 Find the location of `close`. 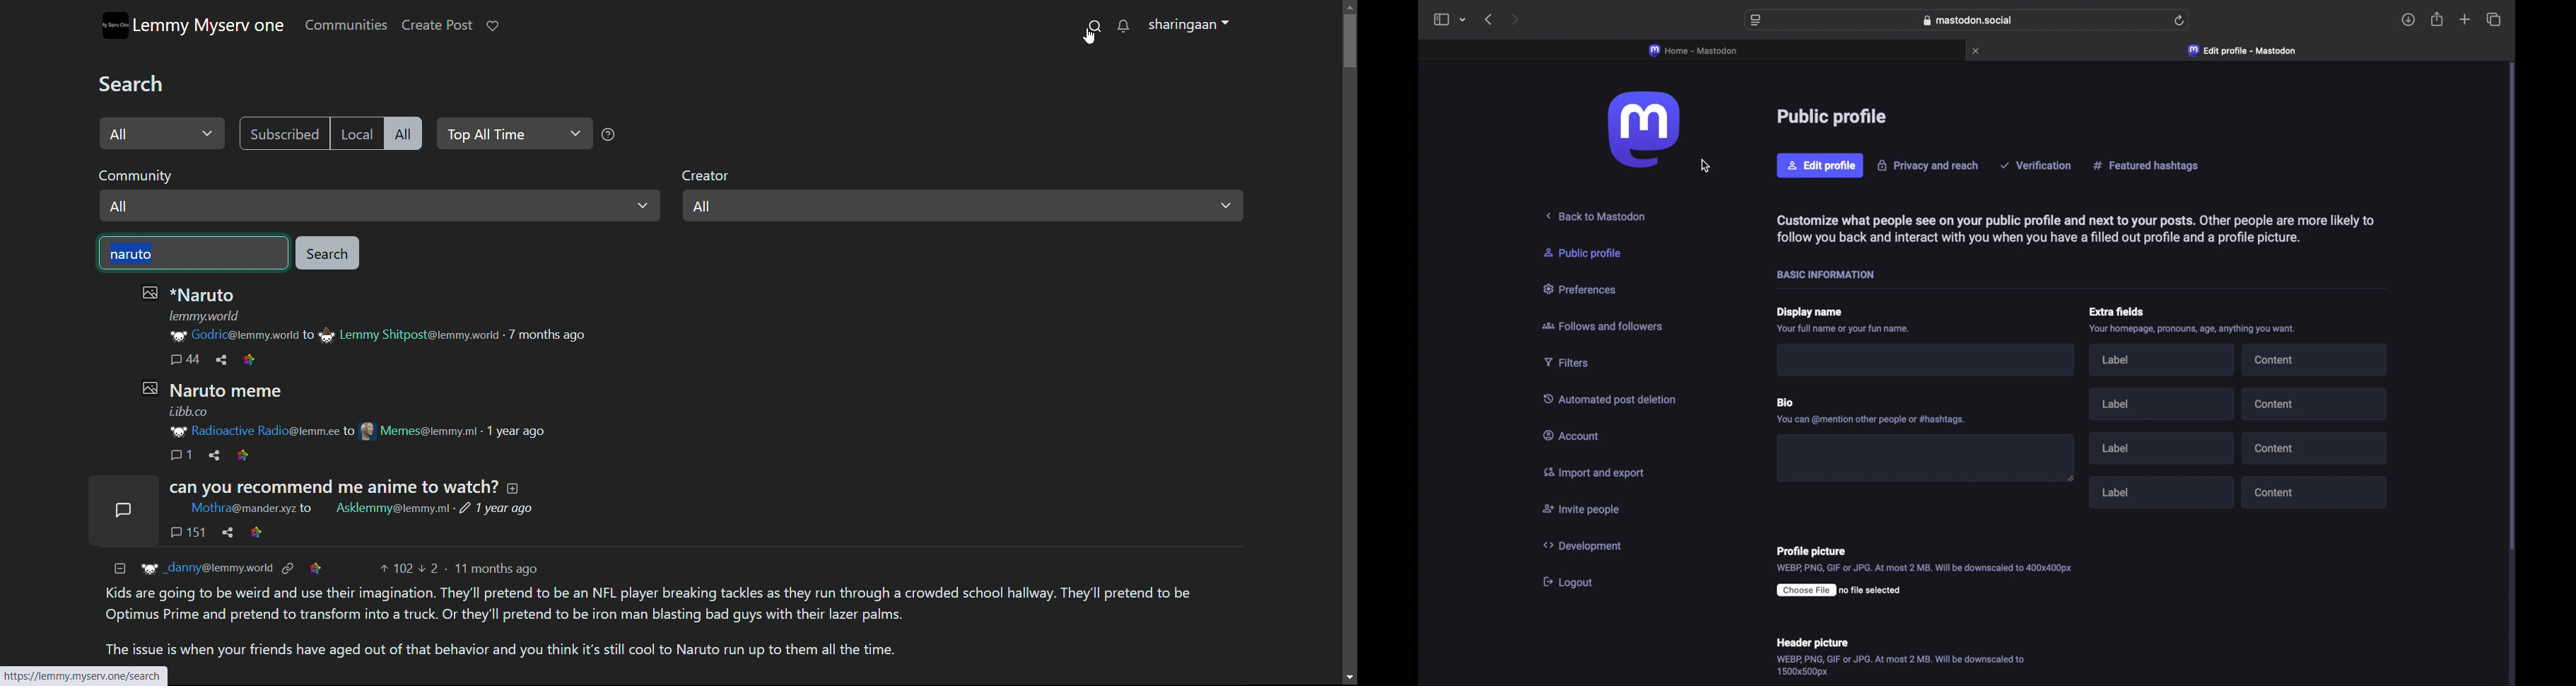

close is located at coordinates (1978, 51).